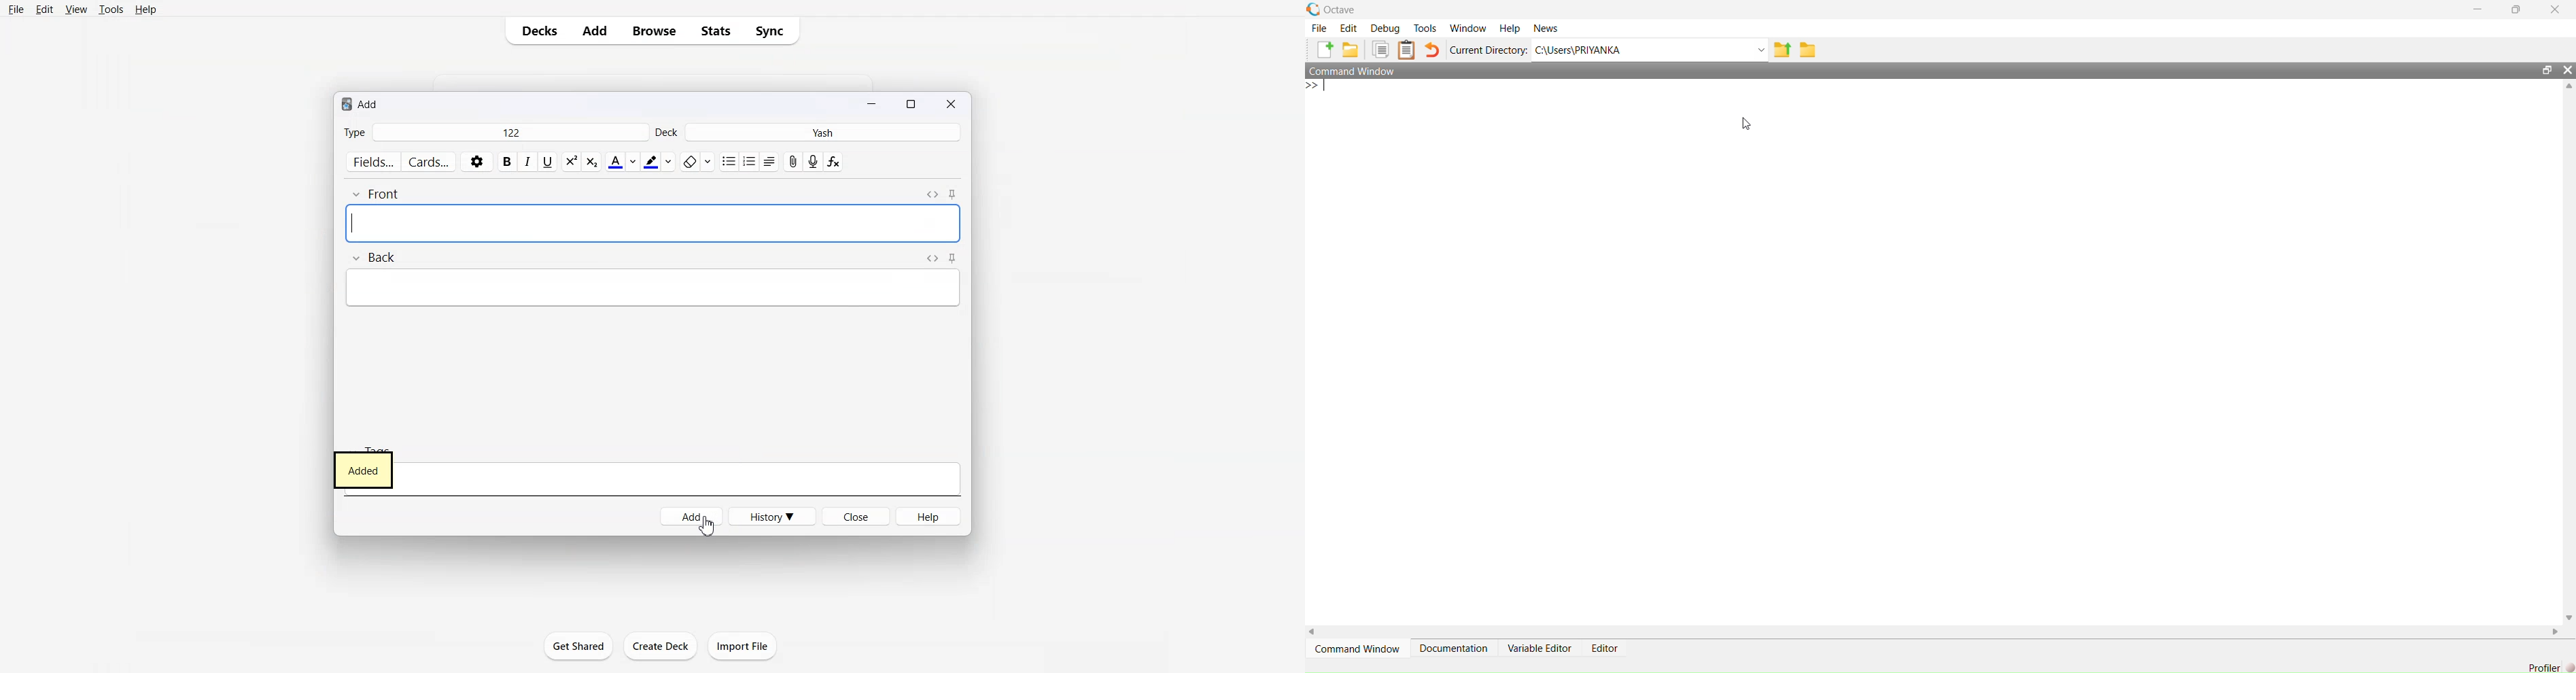 This screenshot has height=700, width=2576. I want to click on Get Shared, so click(578, 644).